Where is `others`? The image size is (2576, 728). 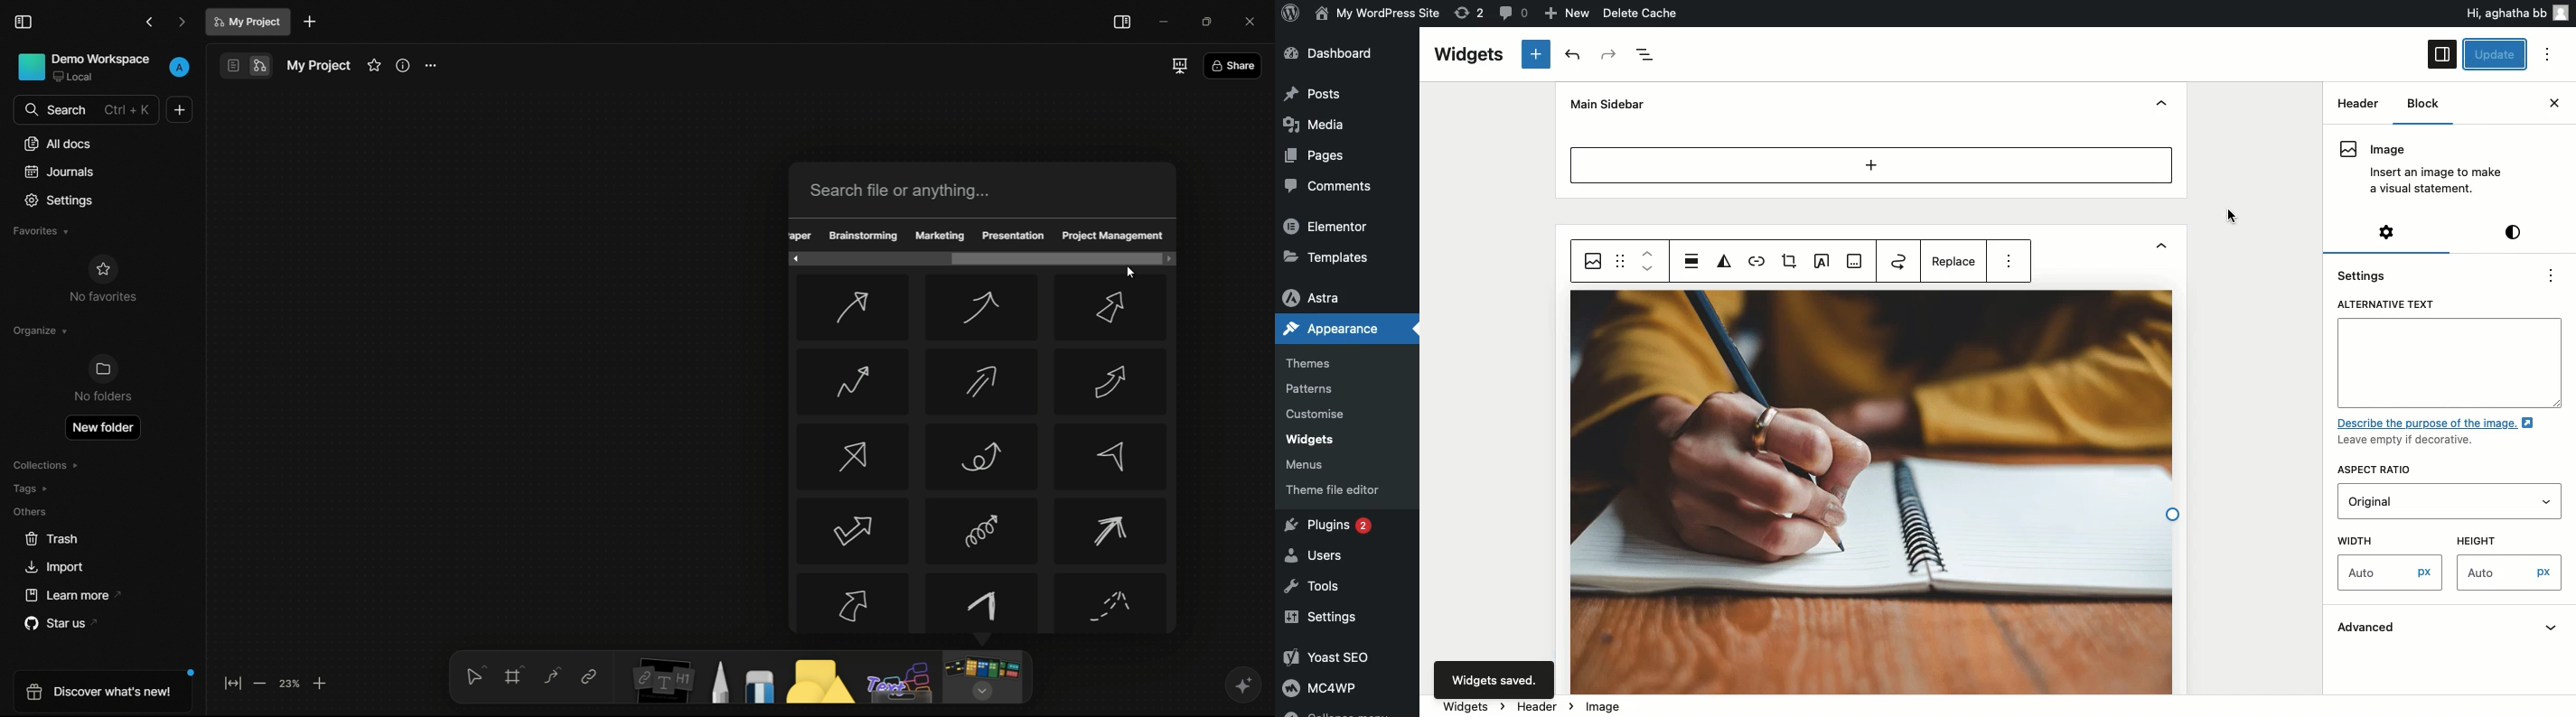
others is located at coordinates (901, 682).